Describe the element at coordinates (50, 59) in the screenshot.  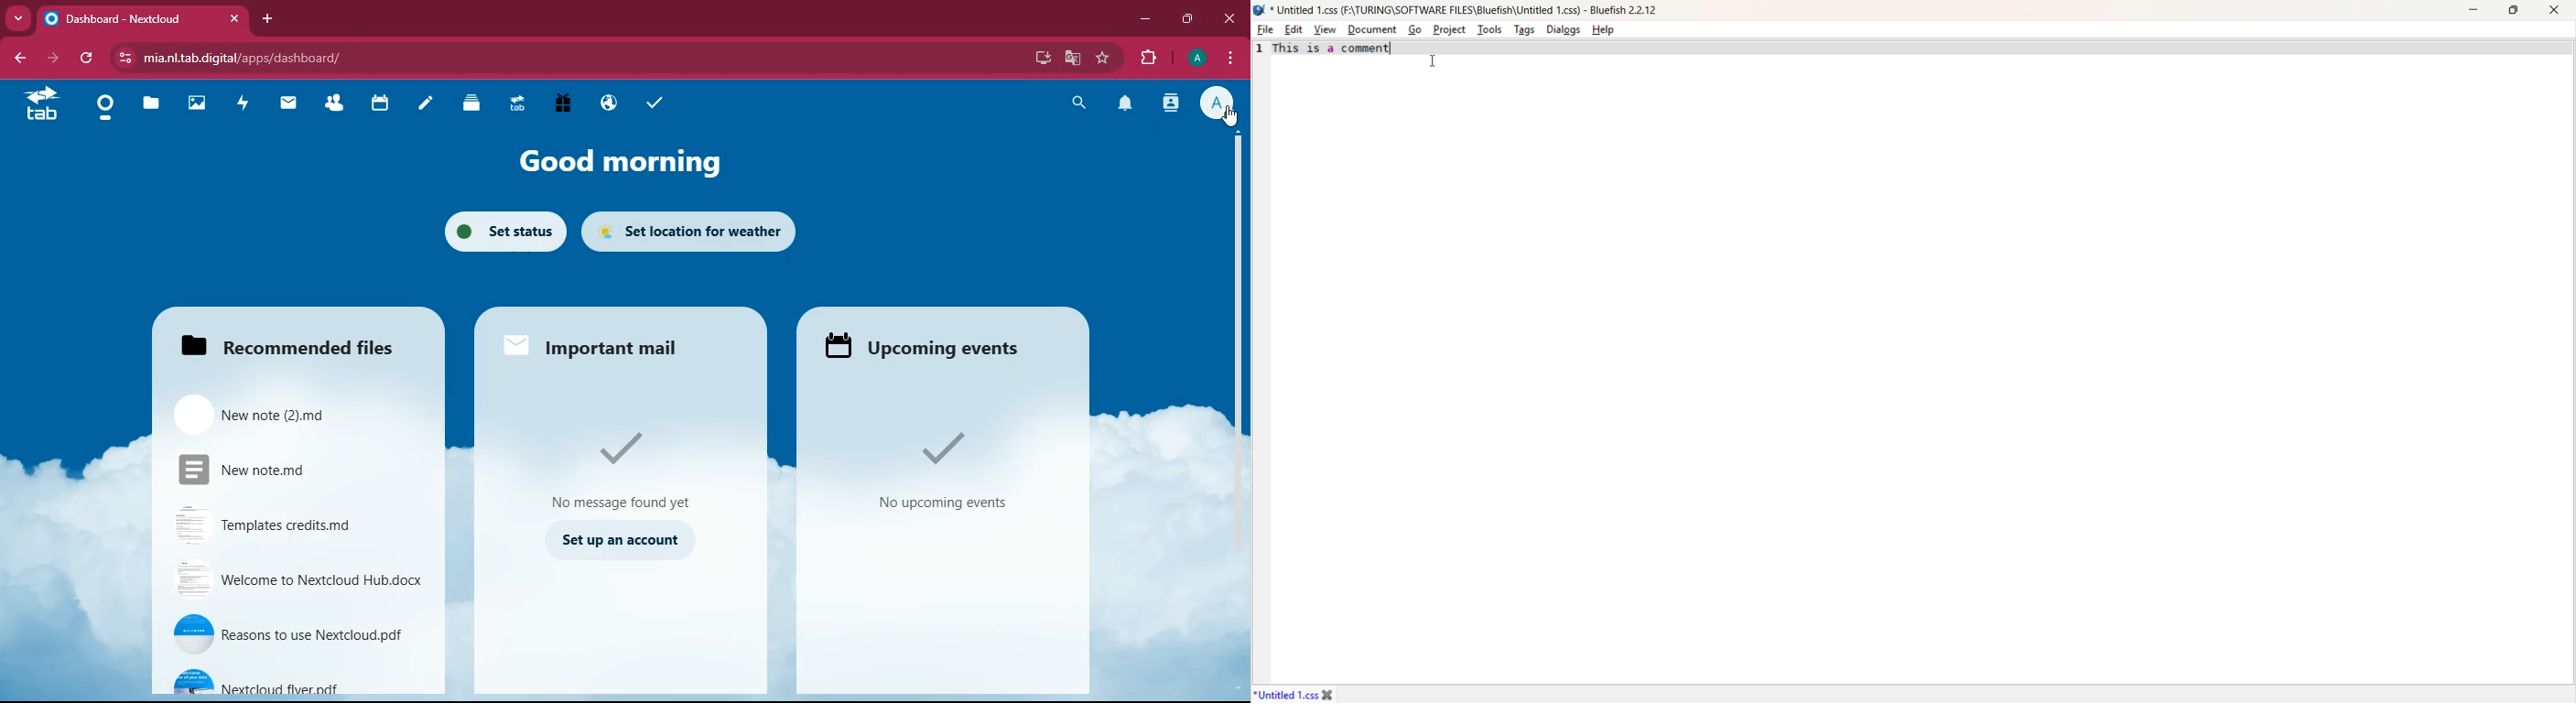
I see `forward` at that location.